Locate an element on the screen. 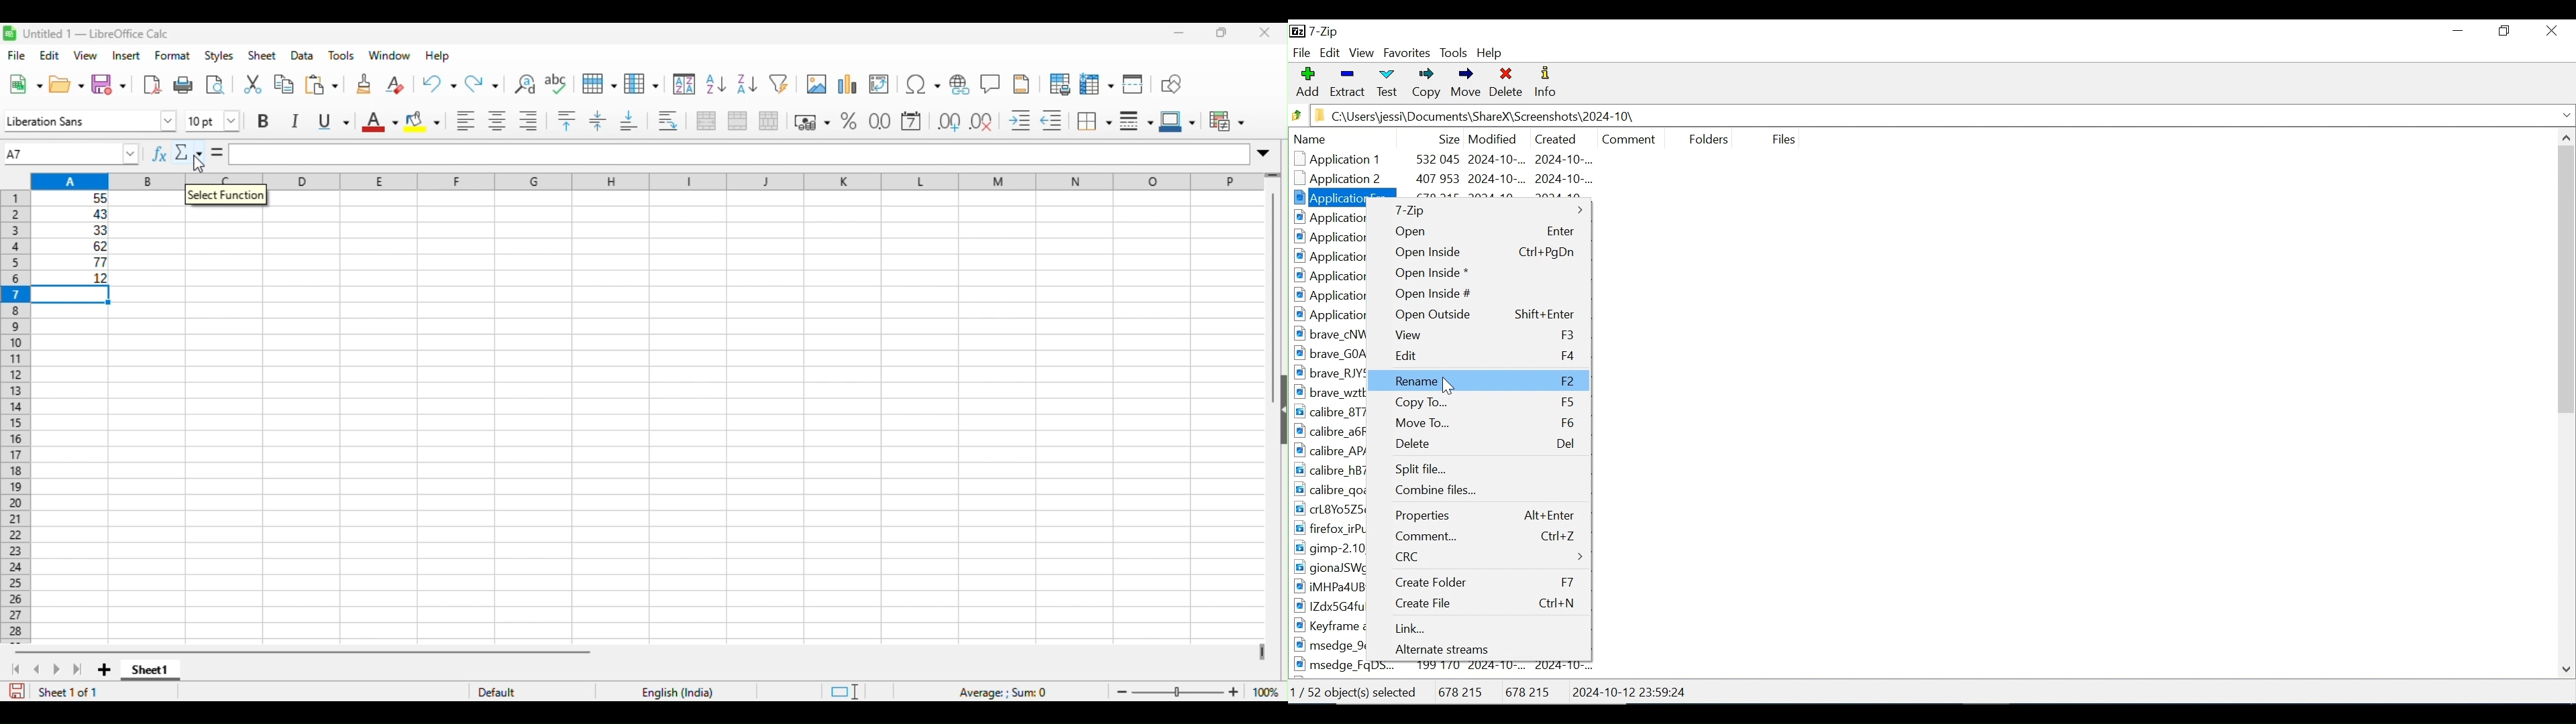 This screenshot has width=2576, height=728. minimize is located at coordinates (1179, 34).